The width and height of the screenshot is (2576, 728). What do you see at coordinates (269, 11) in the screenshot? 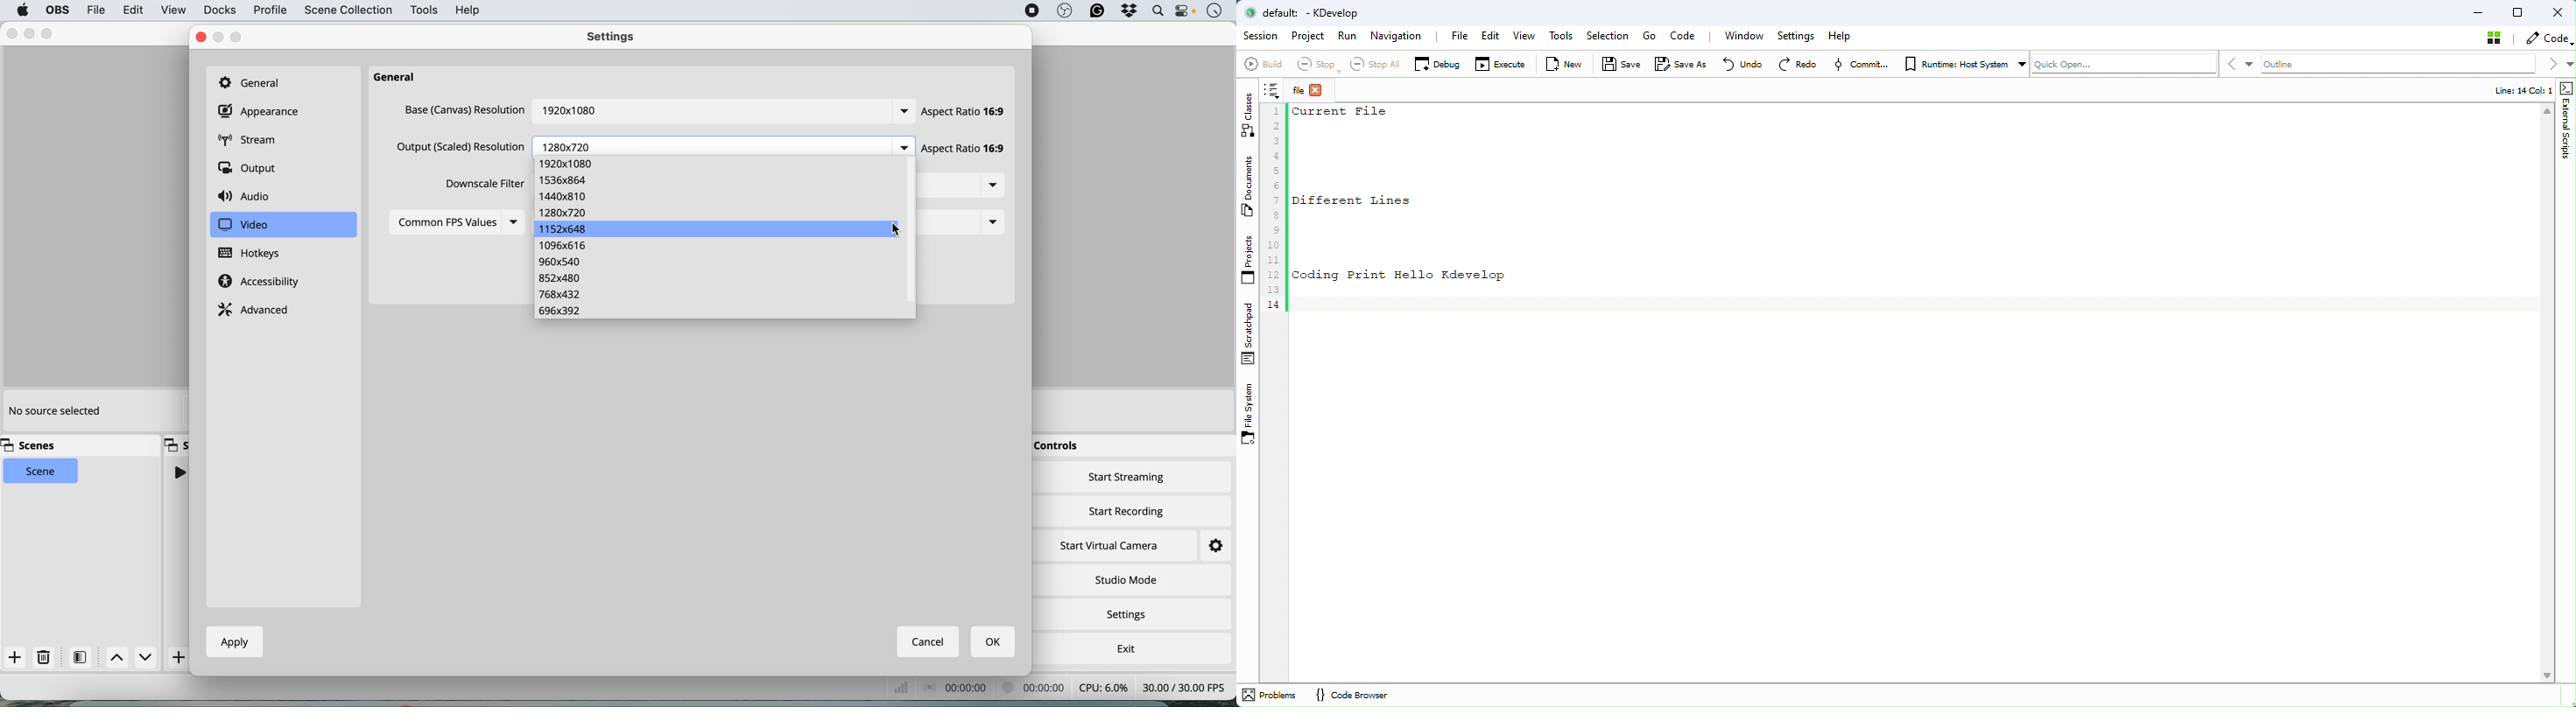
I see `profile` at bounding box center [269, 11].